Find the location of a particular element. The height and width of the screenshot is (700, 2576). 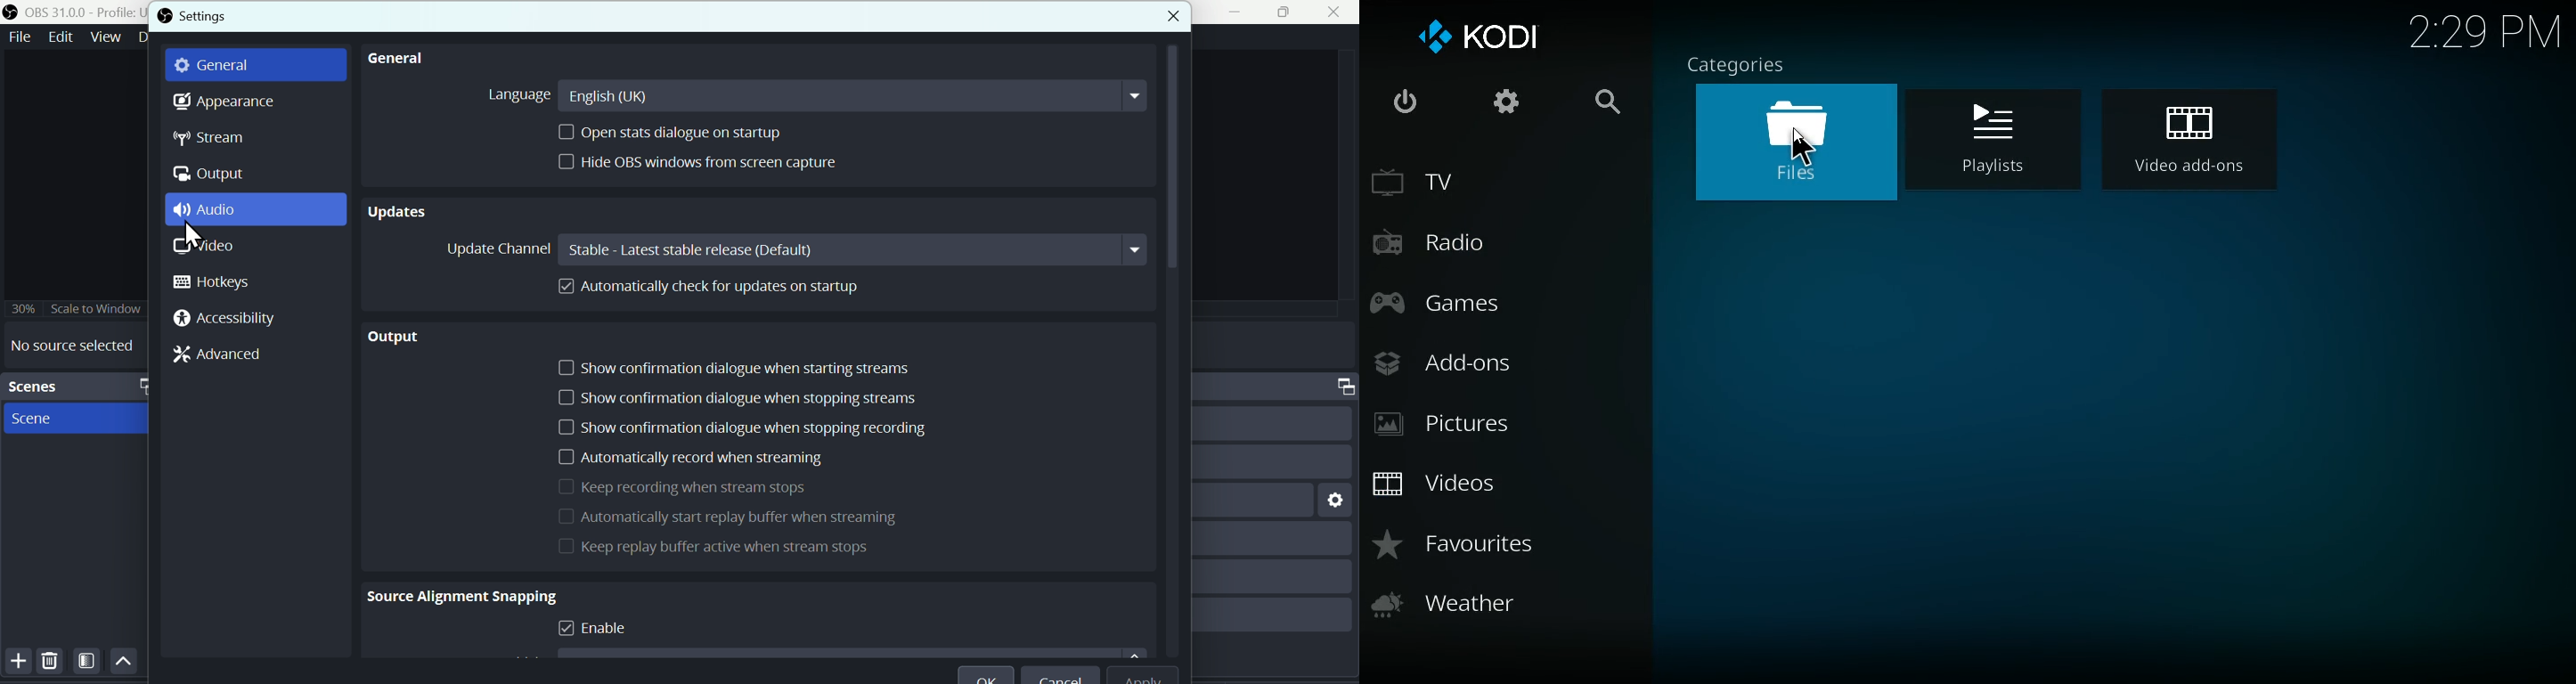

maximise is located at coordinates (1287, 13).